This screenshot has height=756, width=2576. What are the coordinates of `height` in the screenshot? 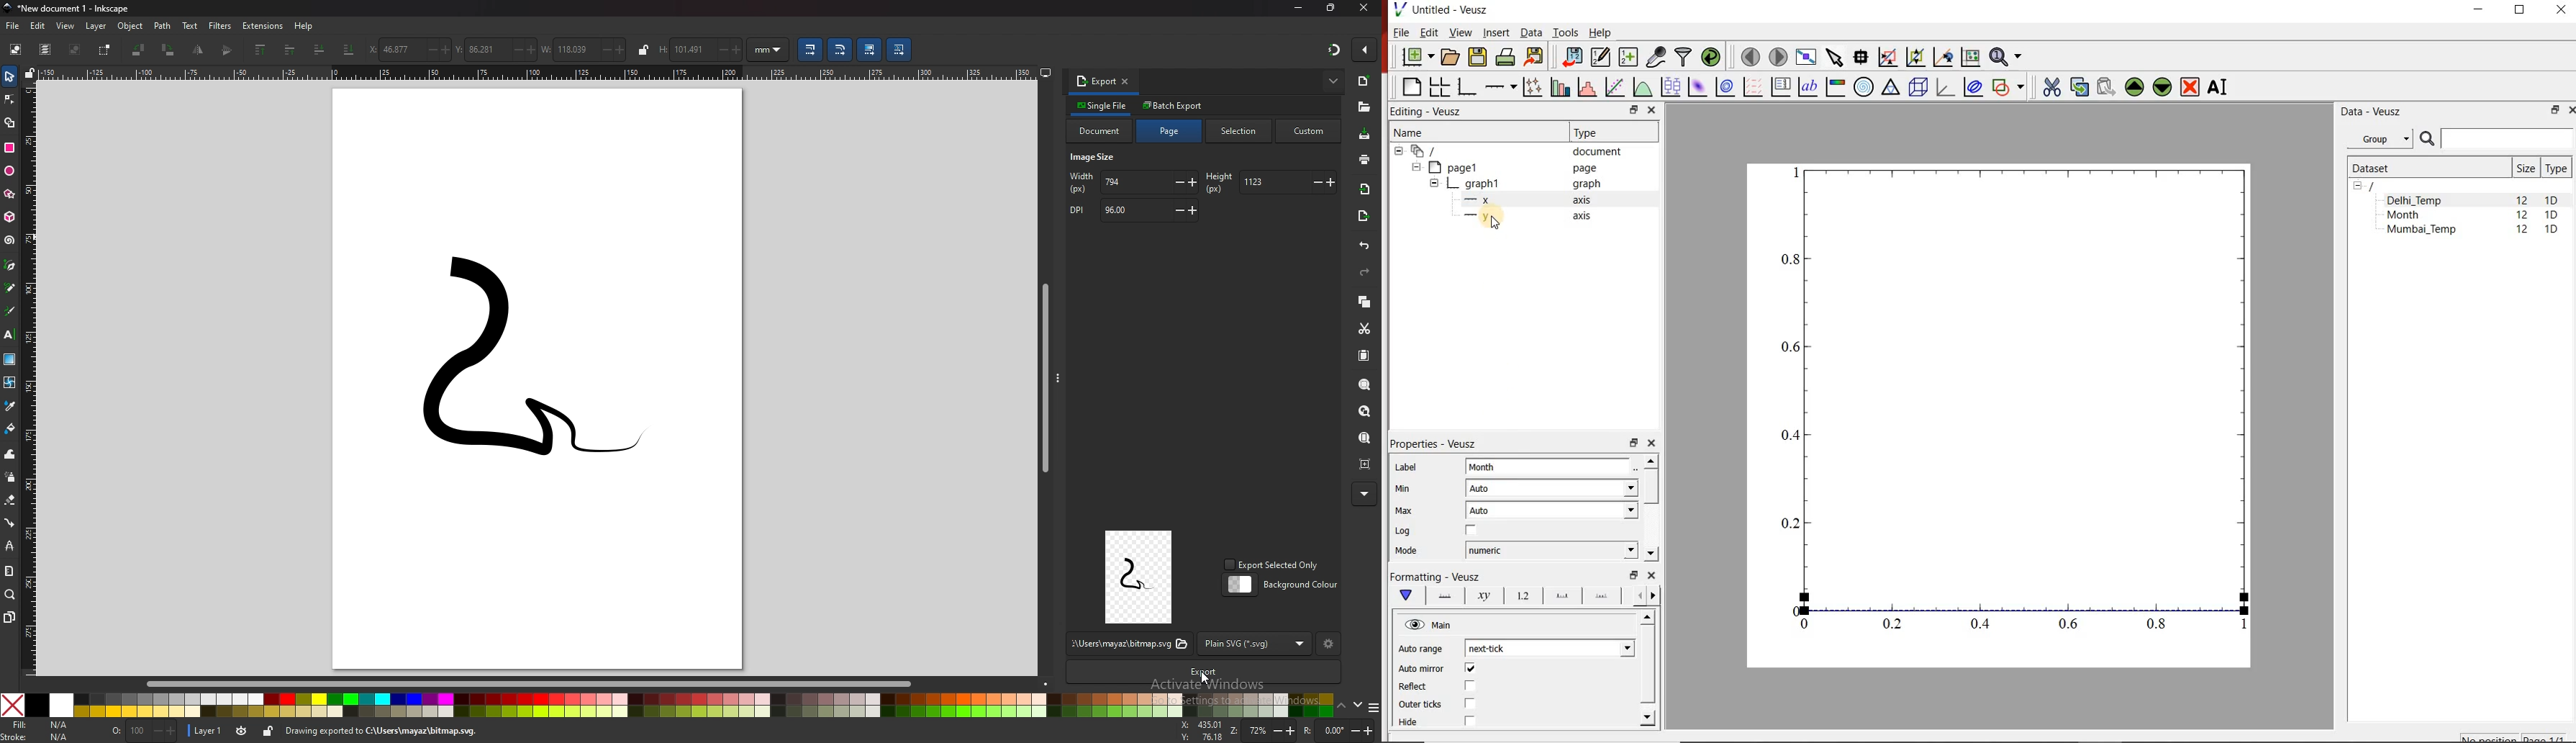 It's located at (1269, 182).